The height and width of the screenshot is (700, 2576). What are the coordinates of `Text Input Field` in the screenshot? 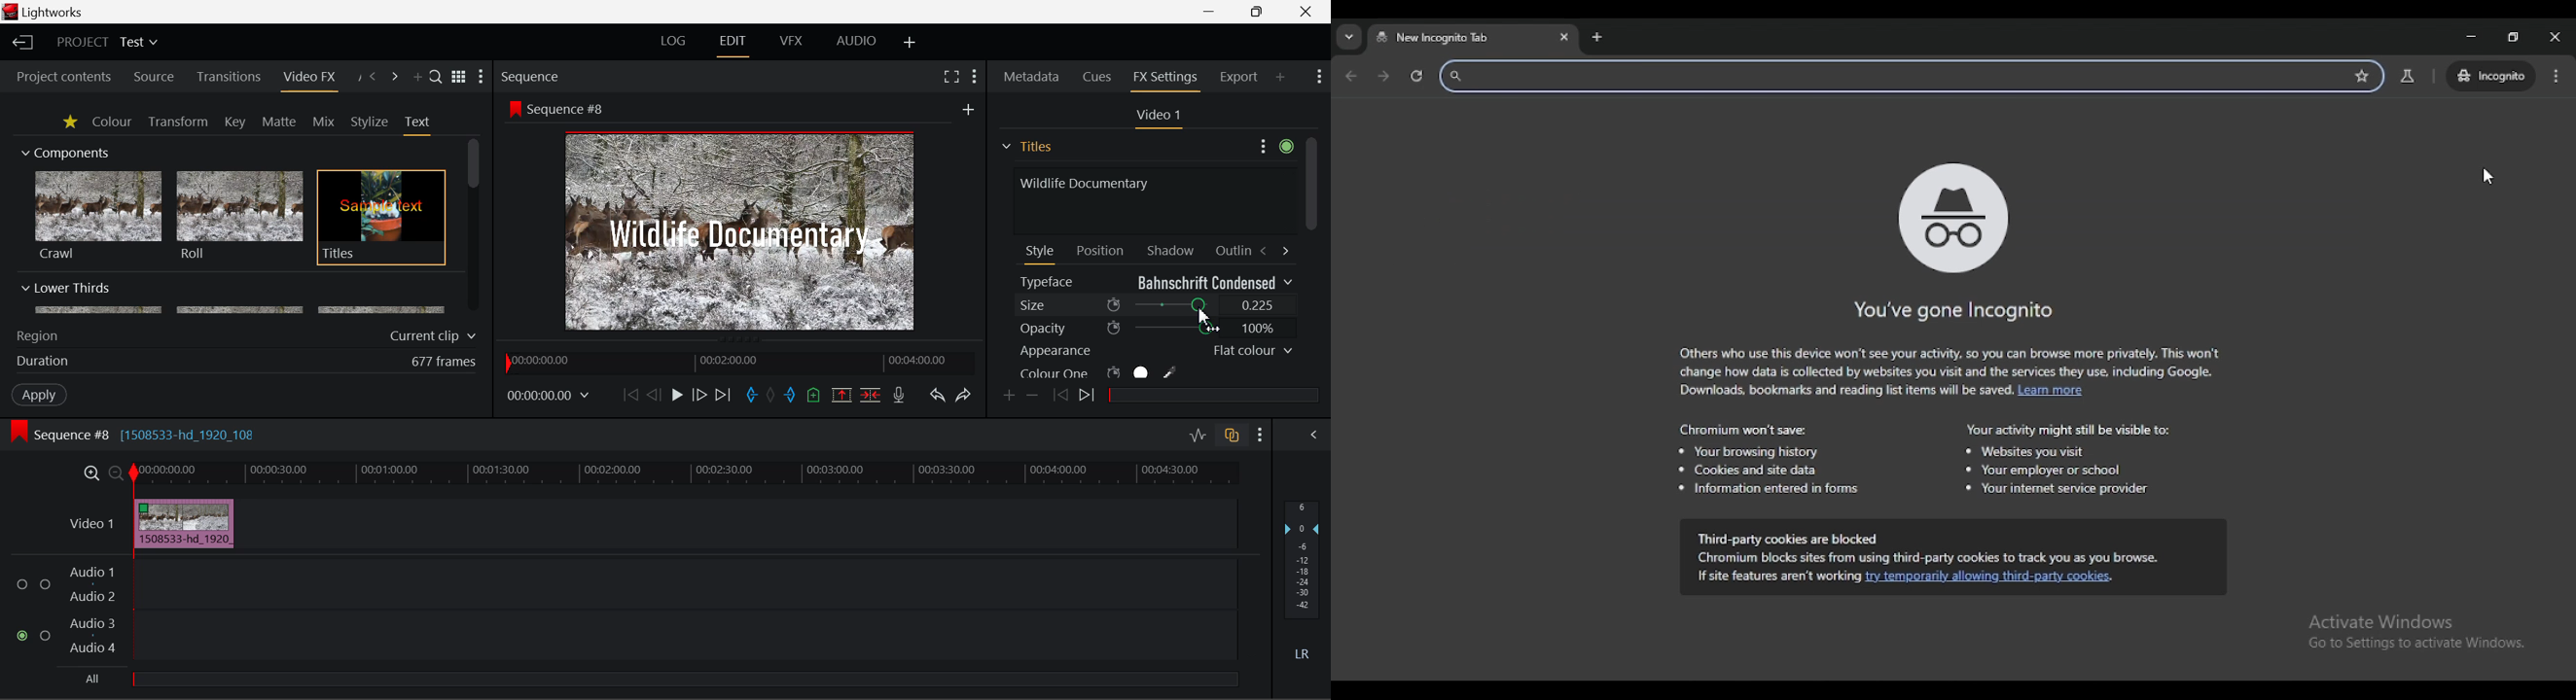 It's located at (1151, 199).